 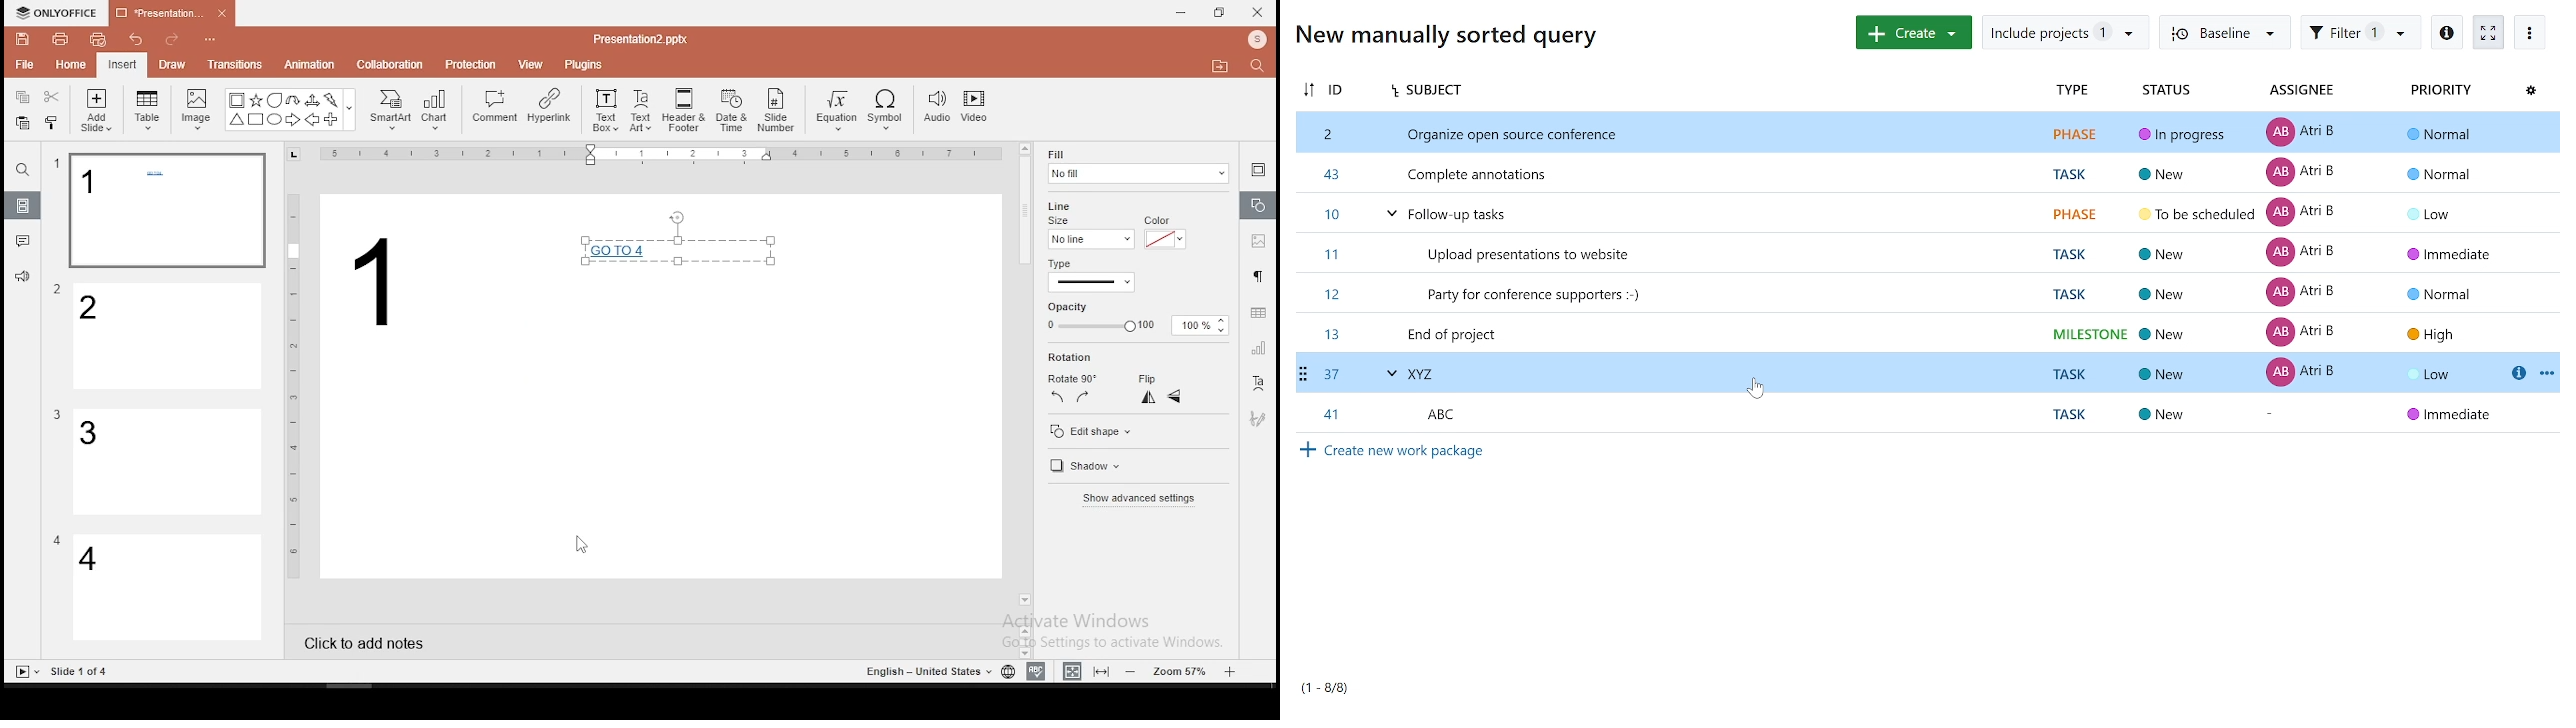 I want to click on animation, so click(x=308, y=66).